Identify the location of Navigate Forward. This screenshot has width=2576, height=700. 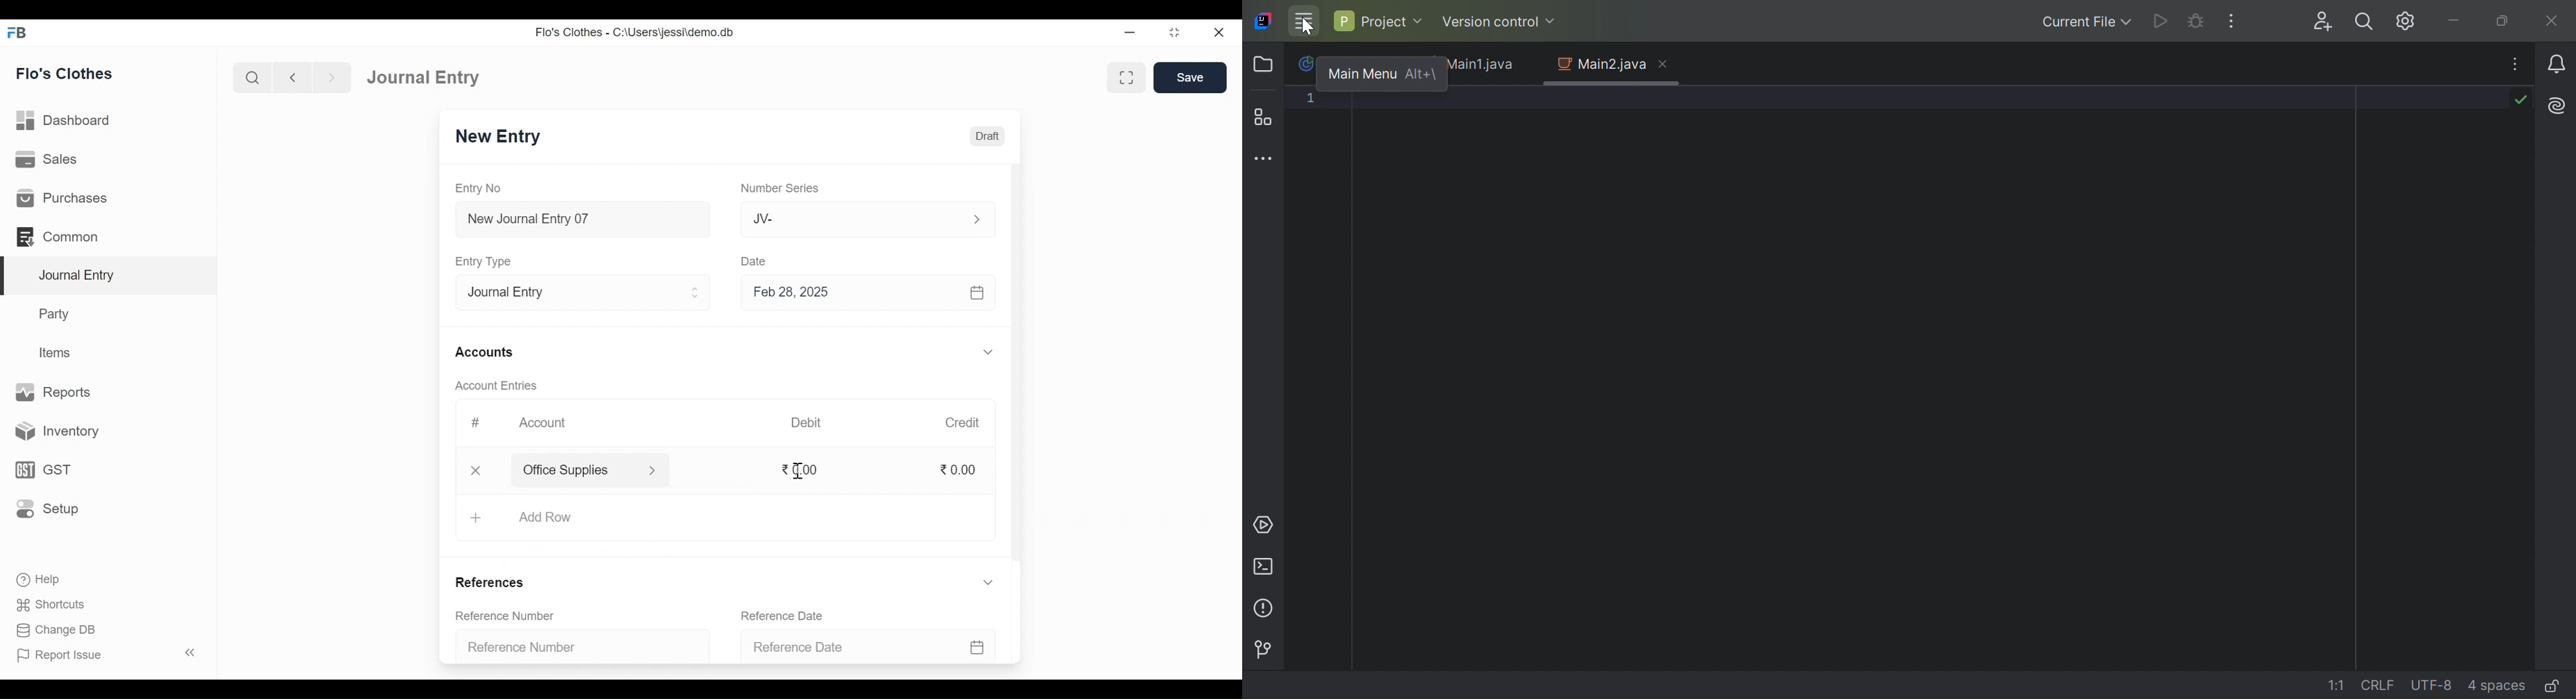
(332, 78).